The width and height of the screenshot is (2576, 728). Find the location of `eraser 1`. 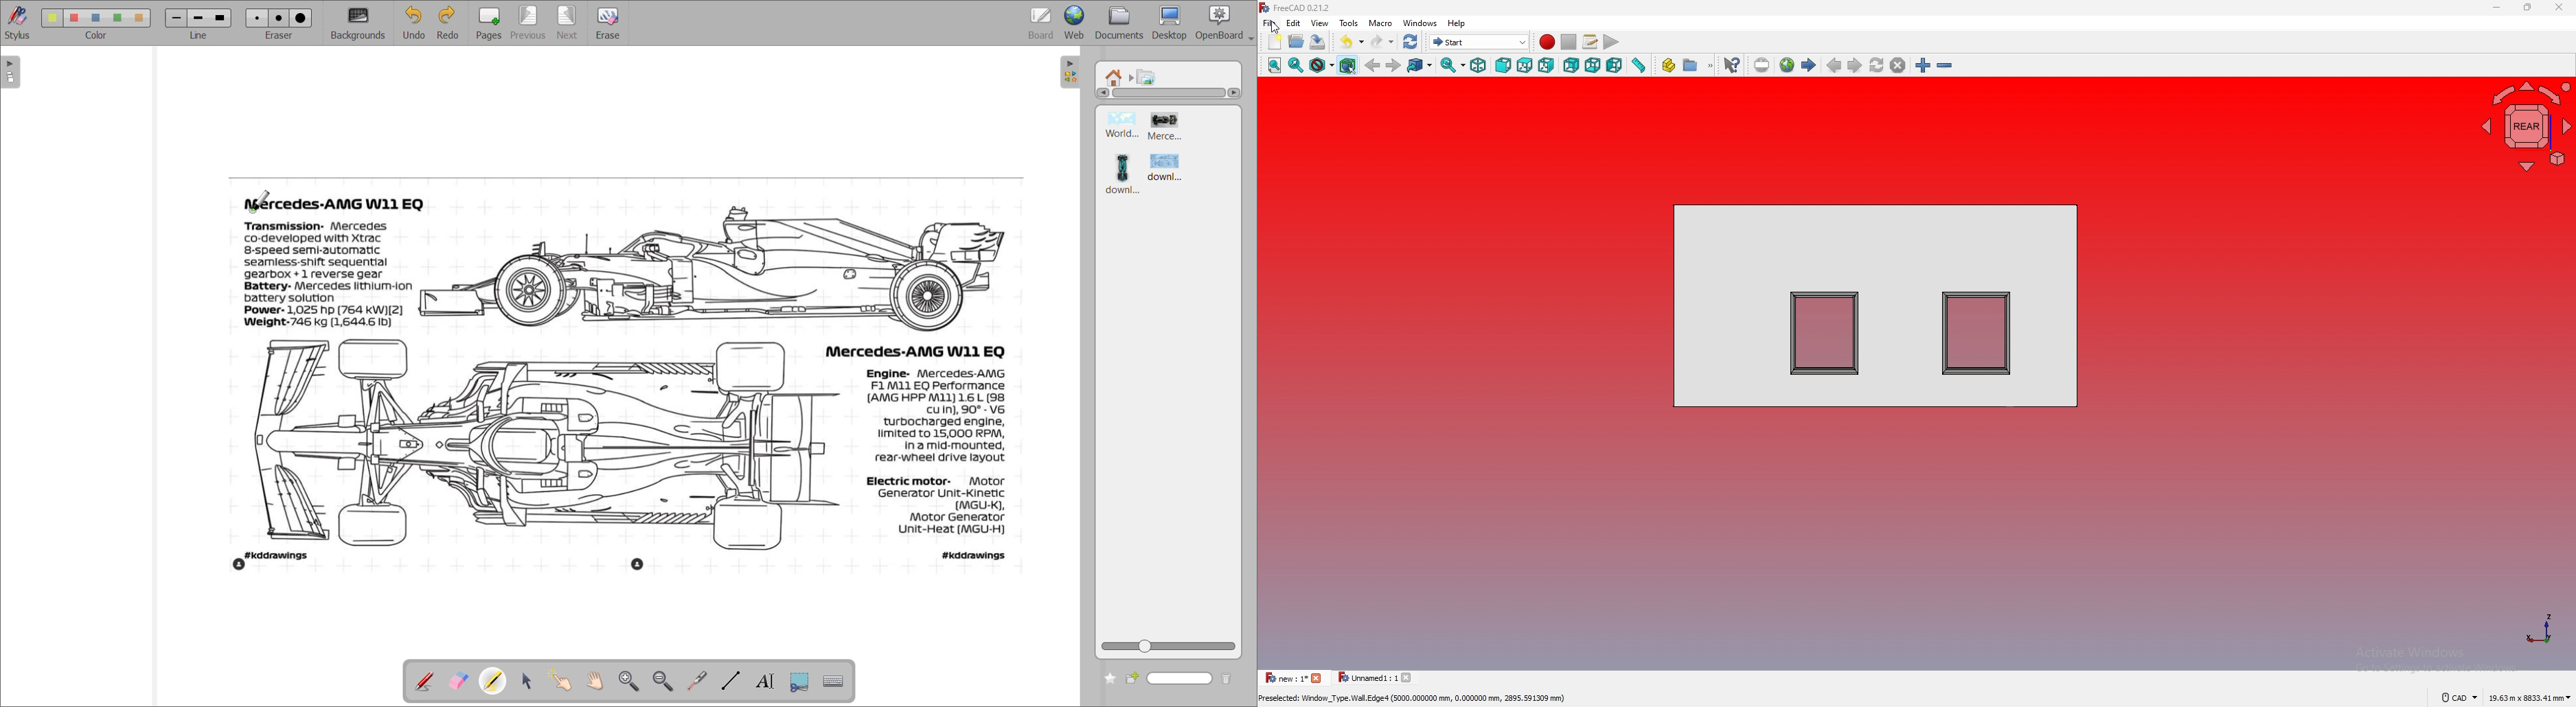

eraser 1 is located at coordinates (257, 18).